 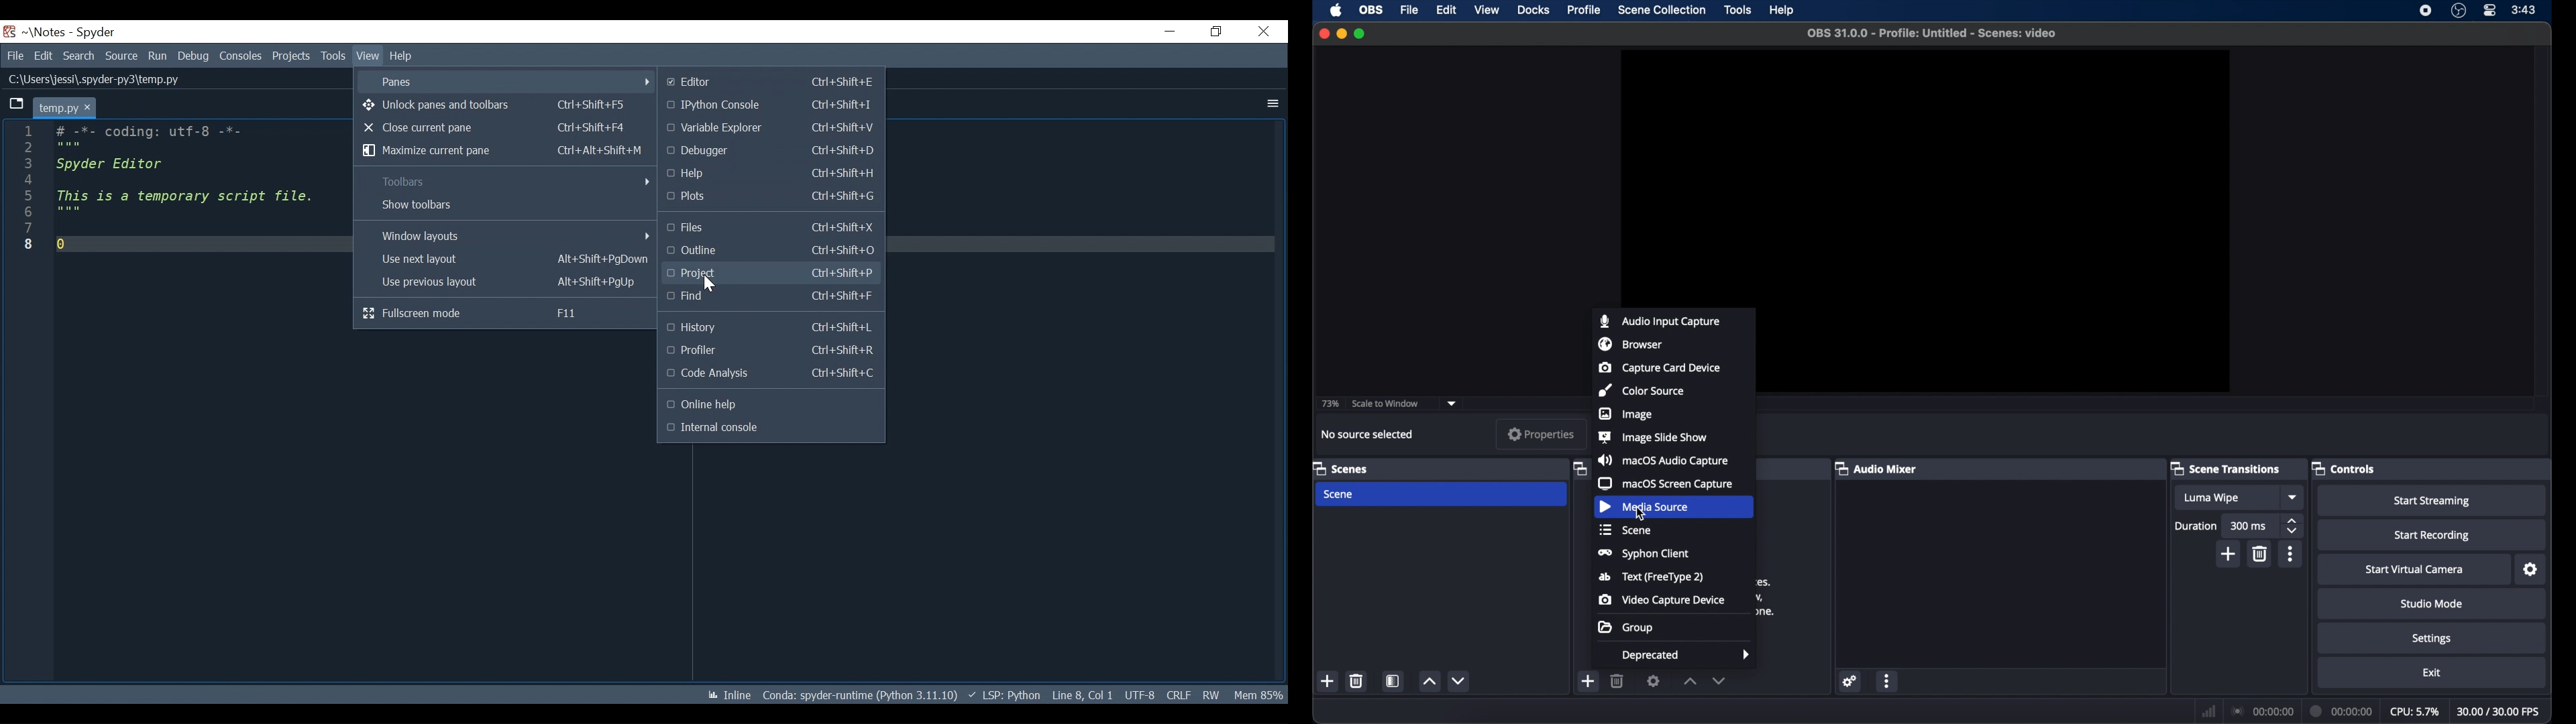 What do you see at coordinates (2209, 712) in the screenshot?
I see `network` at bounding box center [2209, 712].